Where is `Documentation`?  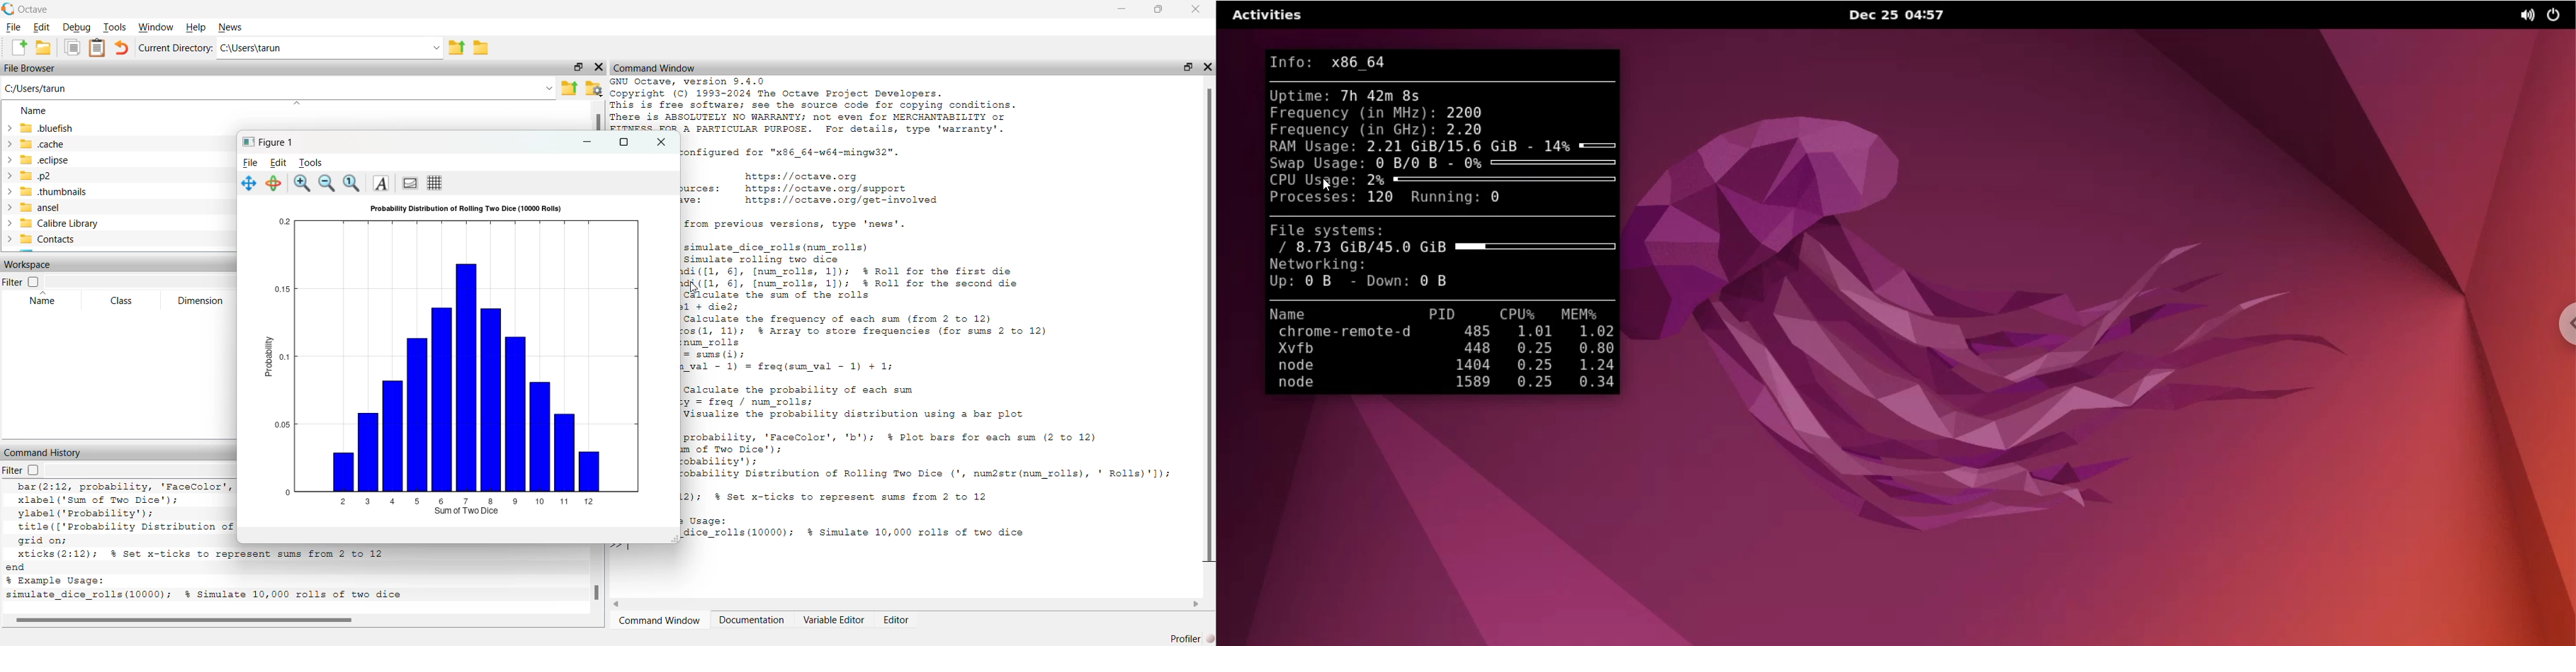 Documentation is located at coordinates (753, 620).